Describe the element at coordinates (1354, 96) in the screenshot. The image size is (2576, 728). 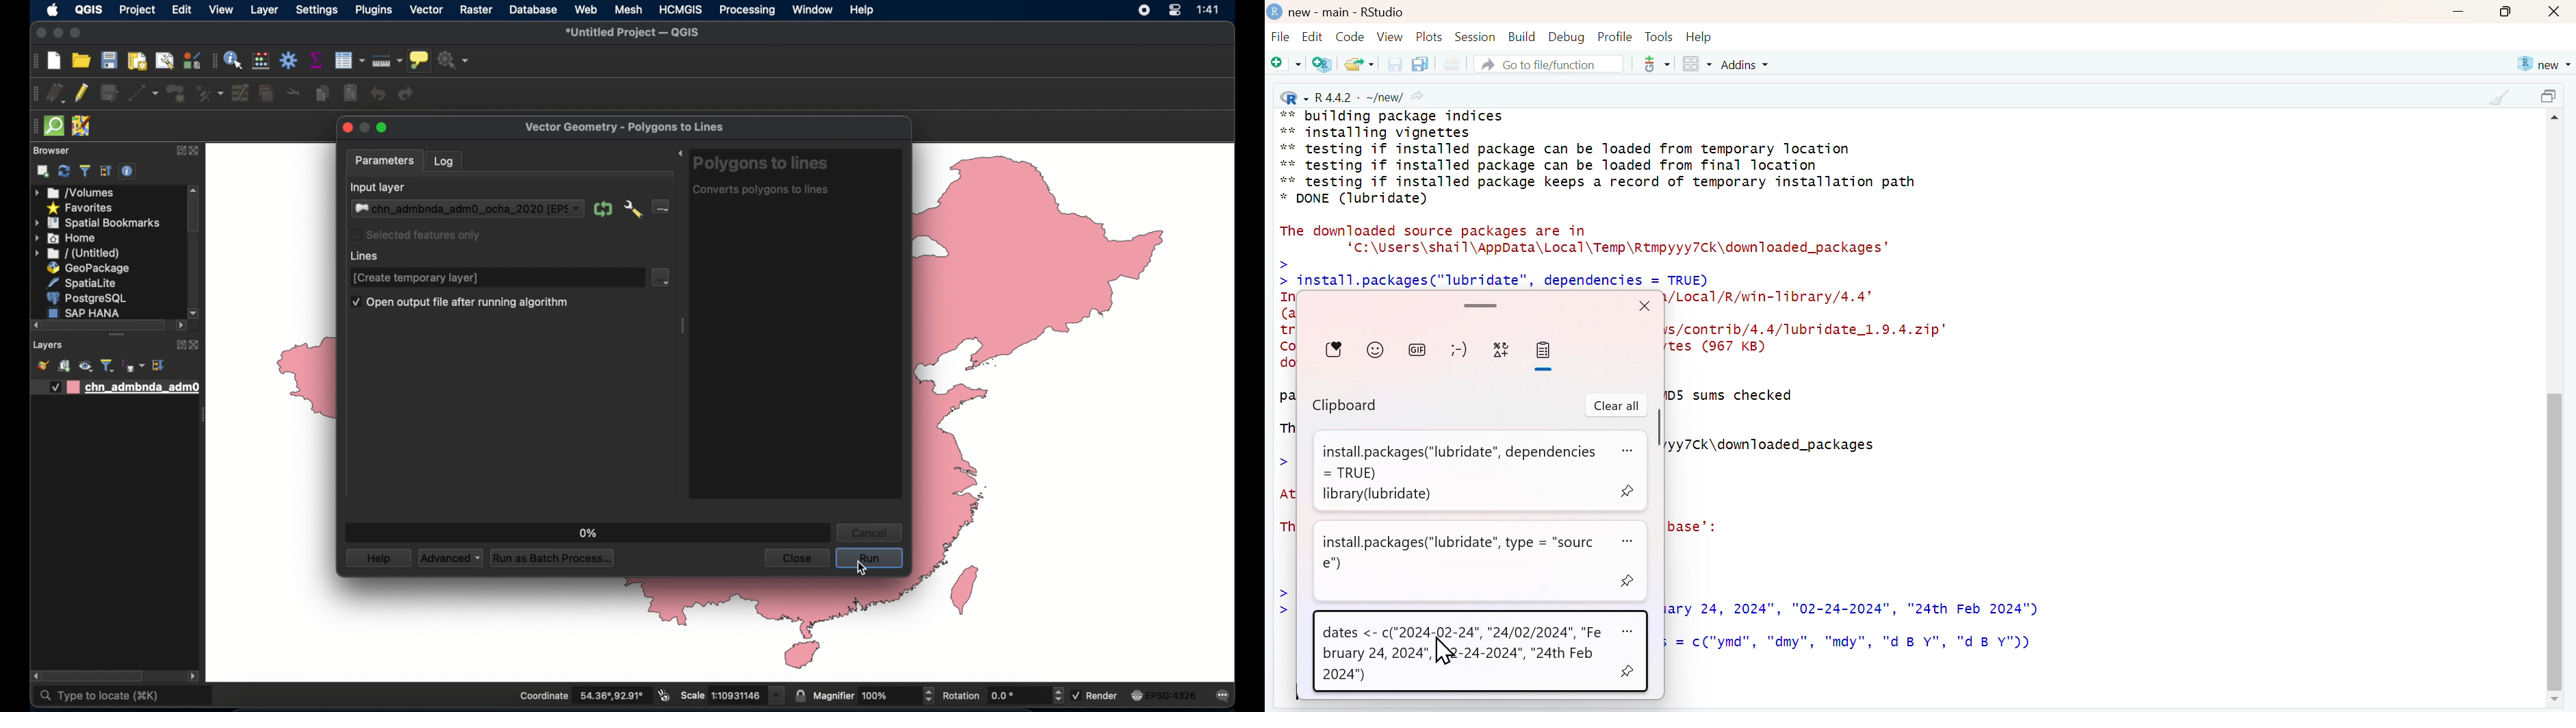
I see `R 4.4.2 . ~/new/` at that location.